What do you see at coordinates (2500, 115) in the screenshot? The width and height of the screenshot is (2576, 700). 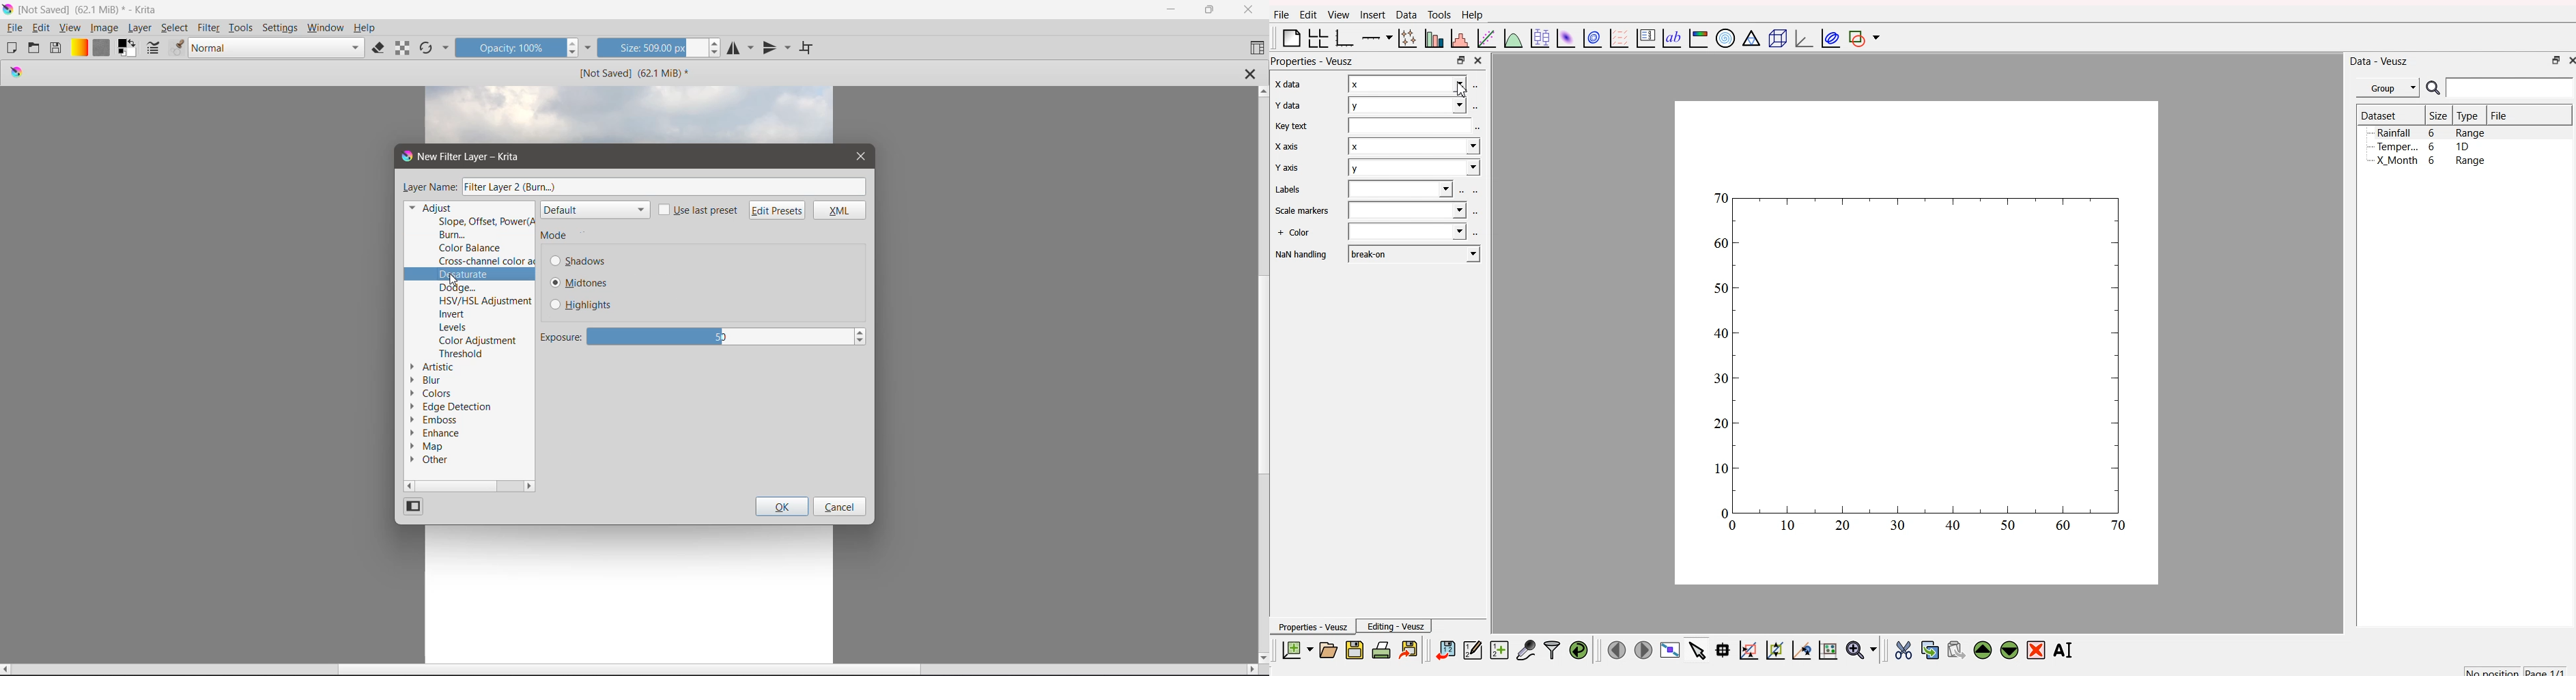 I see `File` at bounding box center [2500, 115].